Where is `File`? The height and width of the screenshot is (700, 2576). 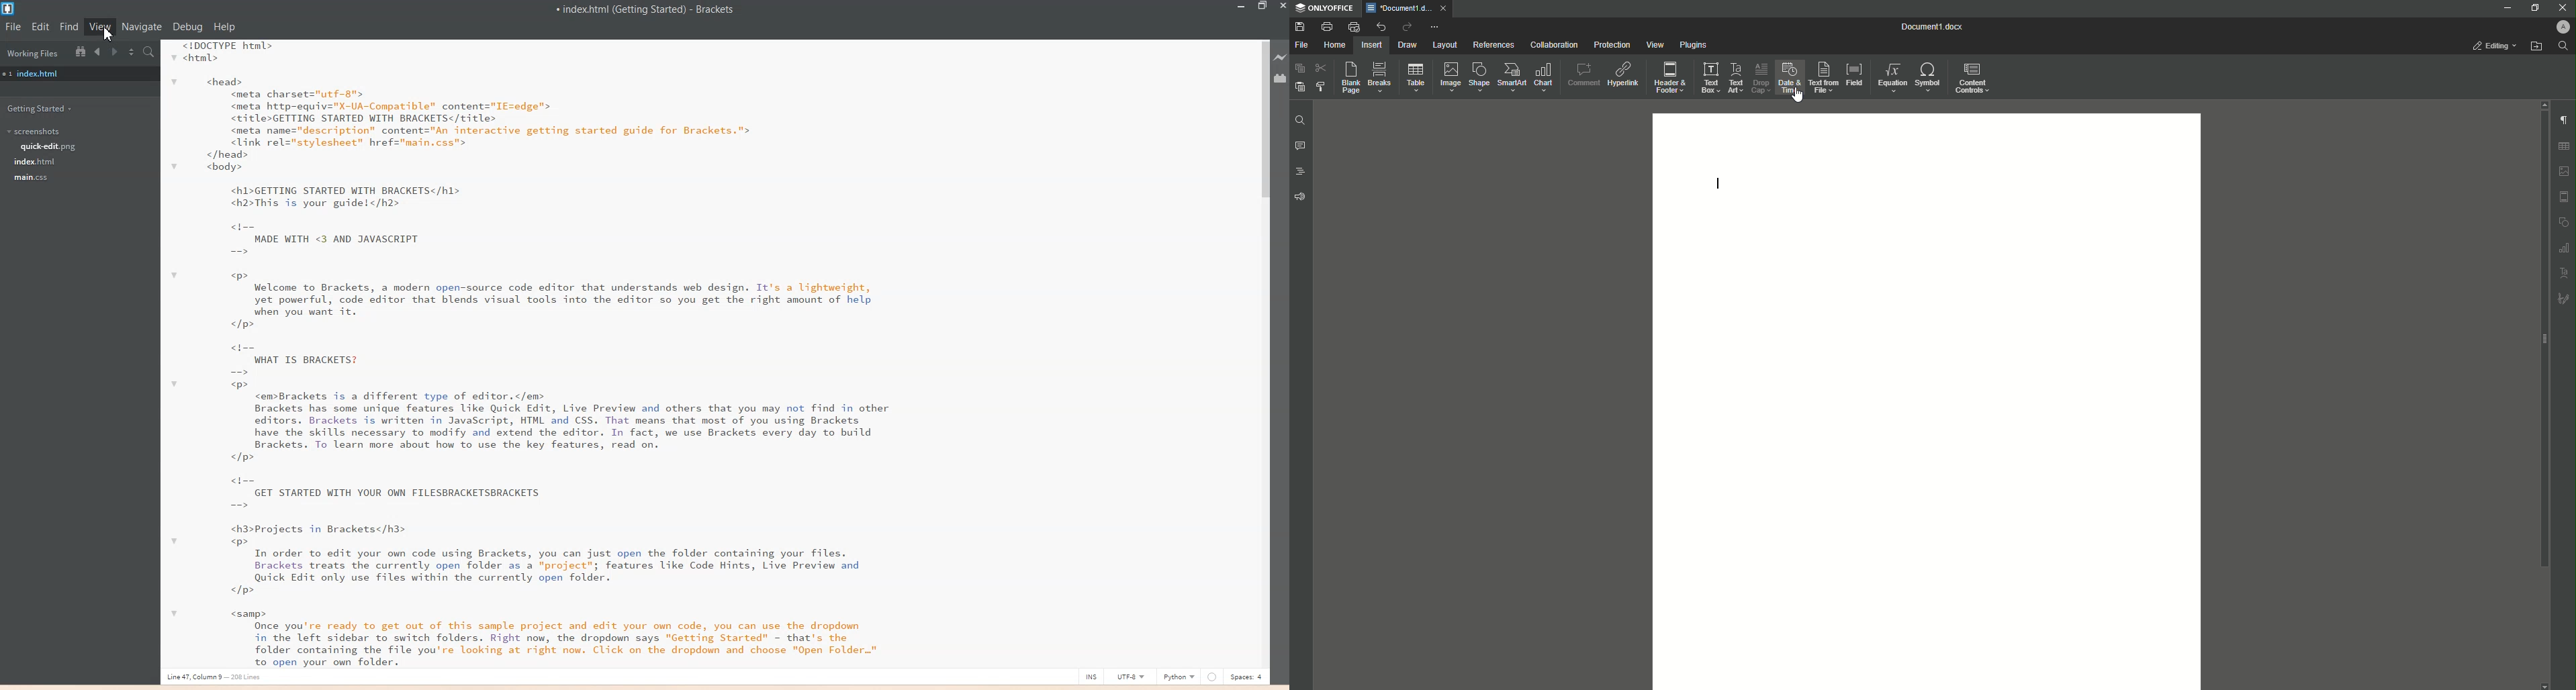
File is located at coordinates (13, 27).